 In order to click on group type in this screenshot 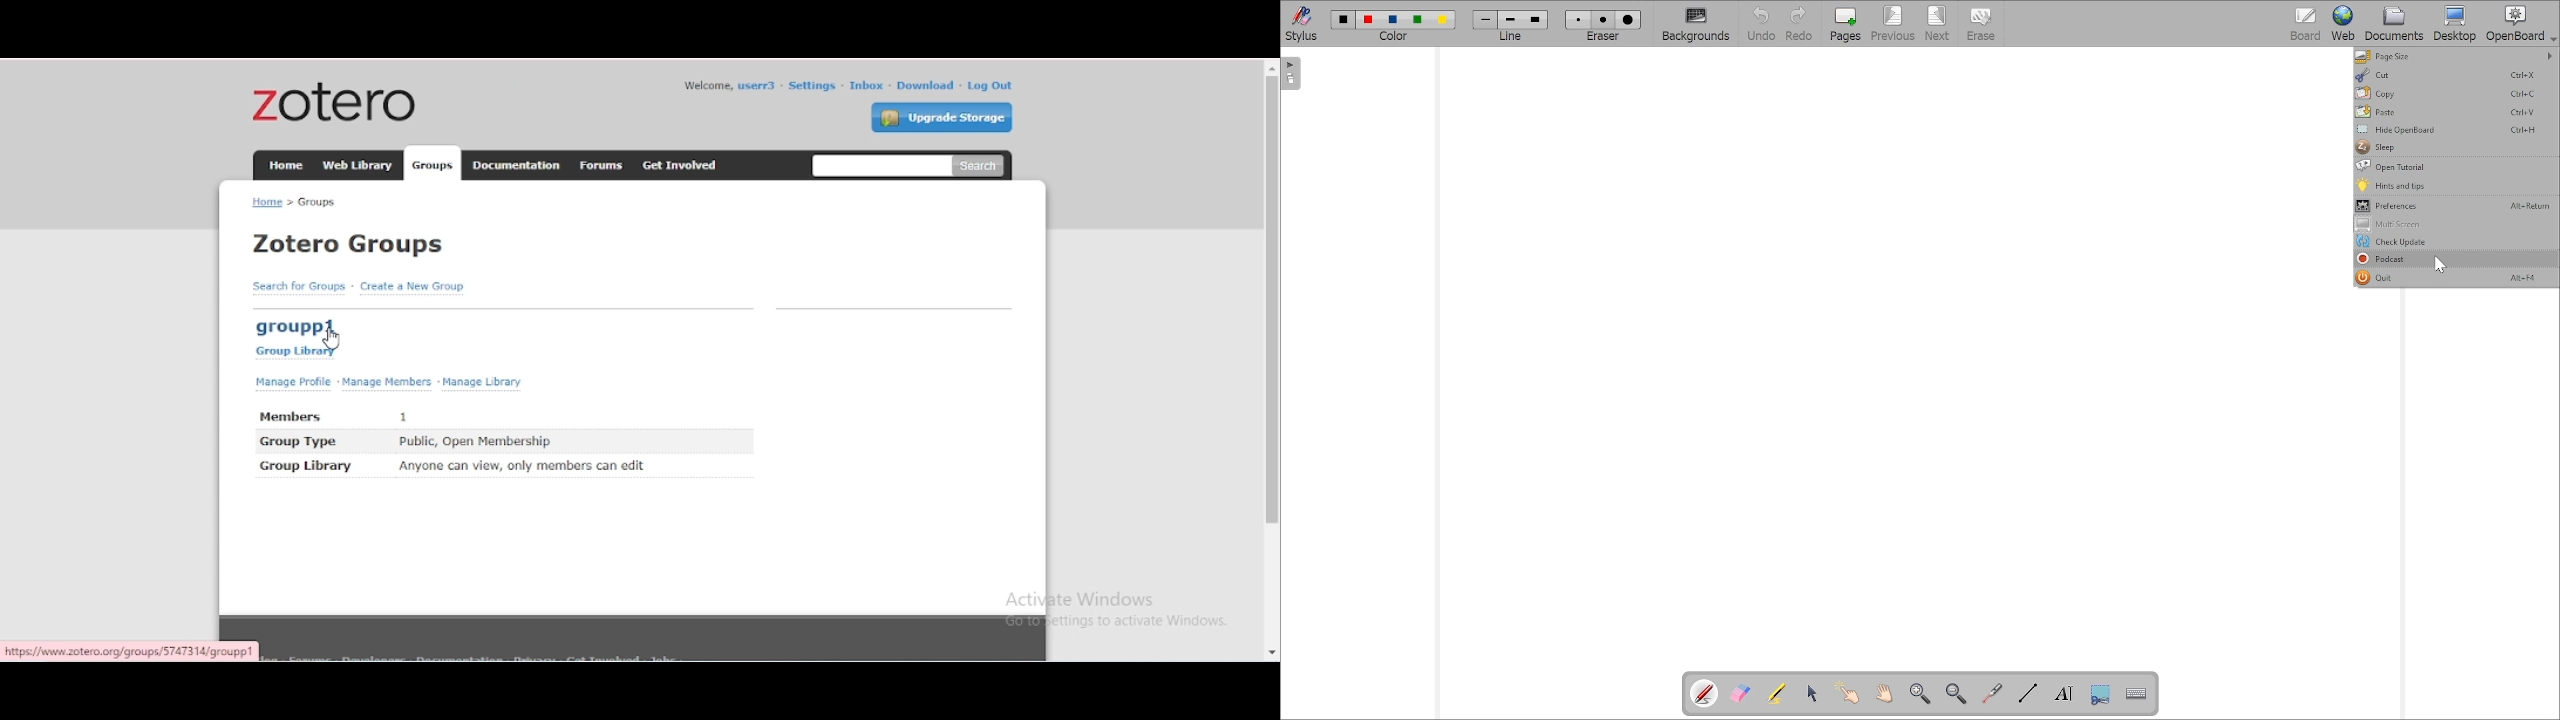, I will do `click(298, 442)`.